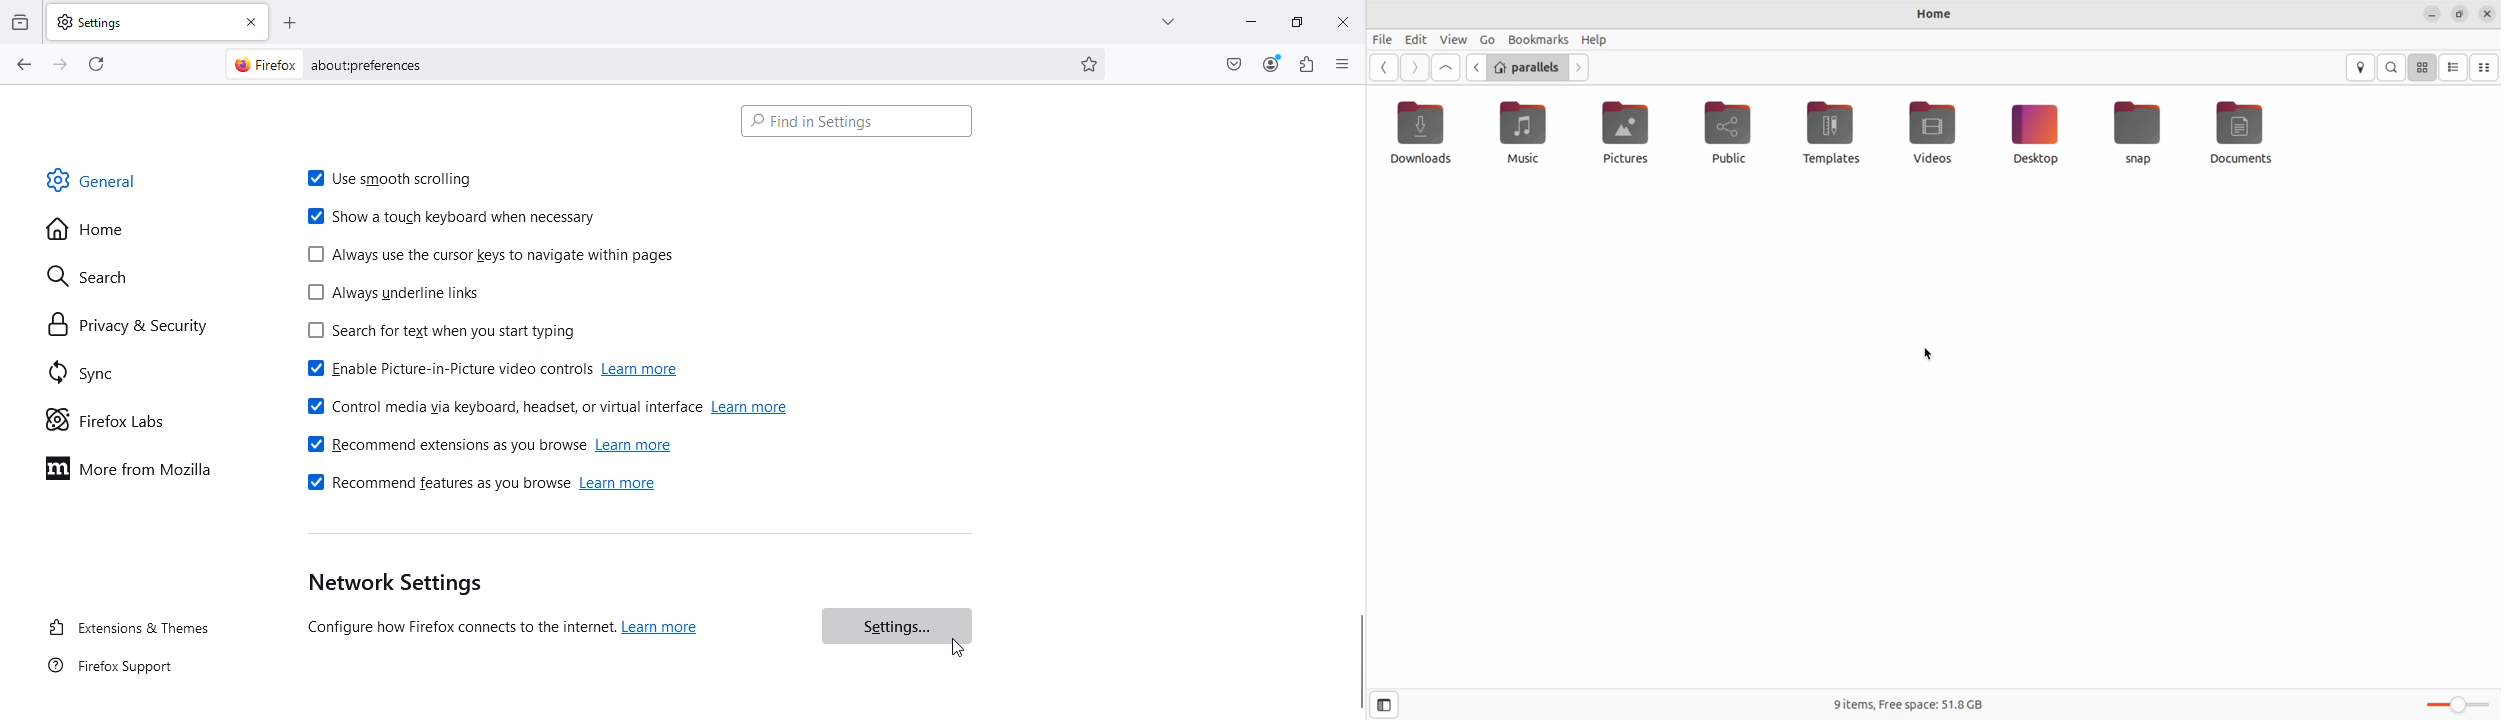  I want to click on Go back one page, so click(24, 65).